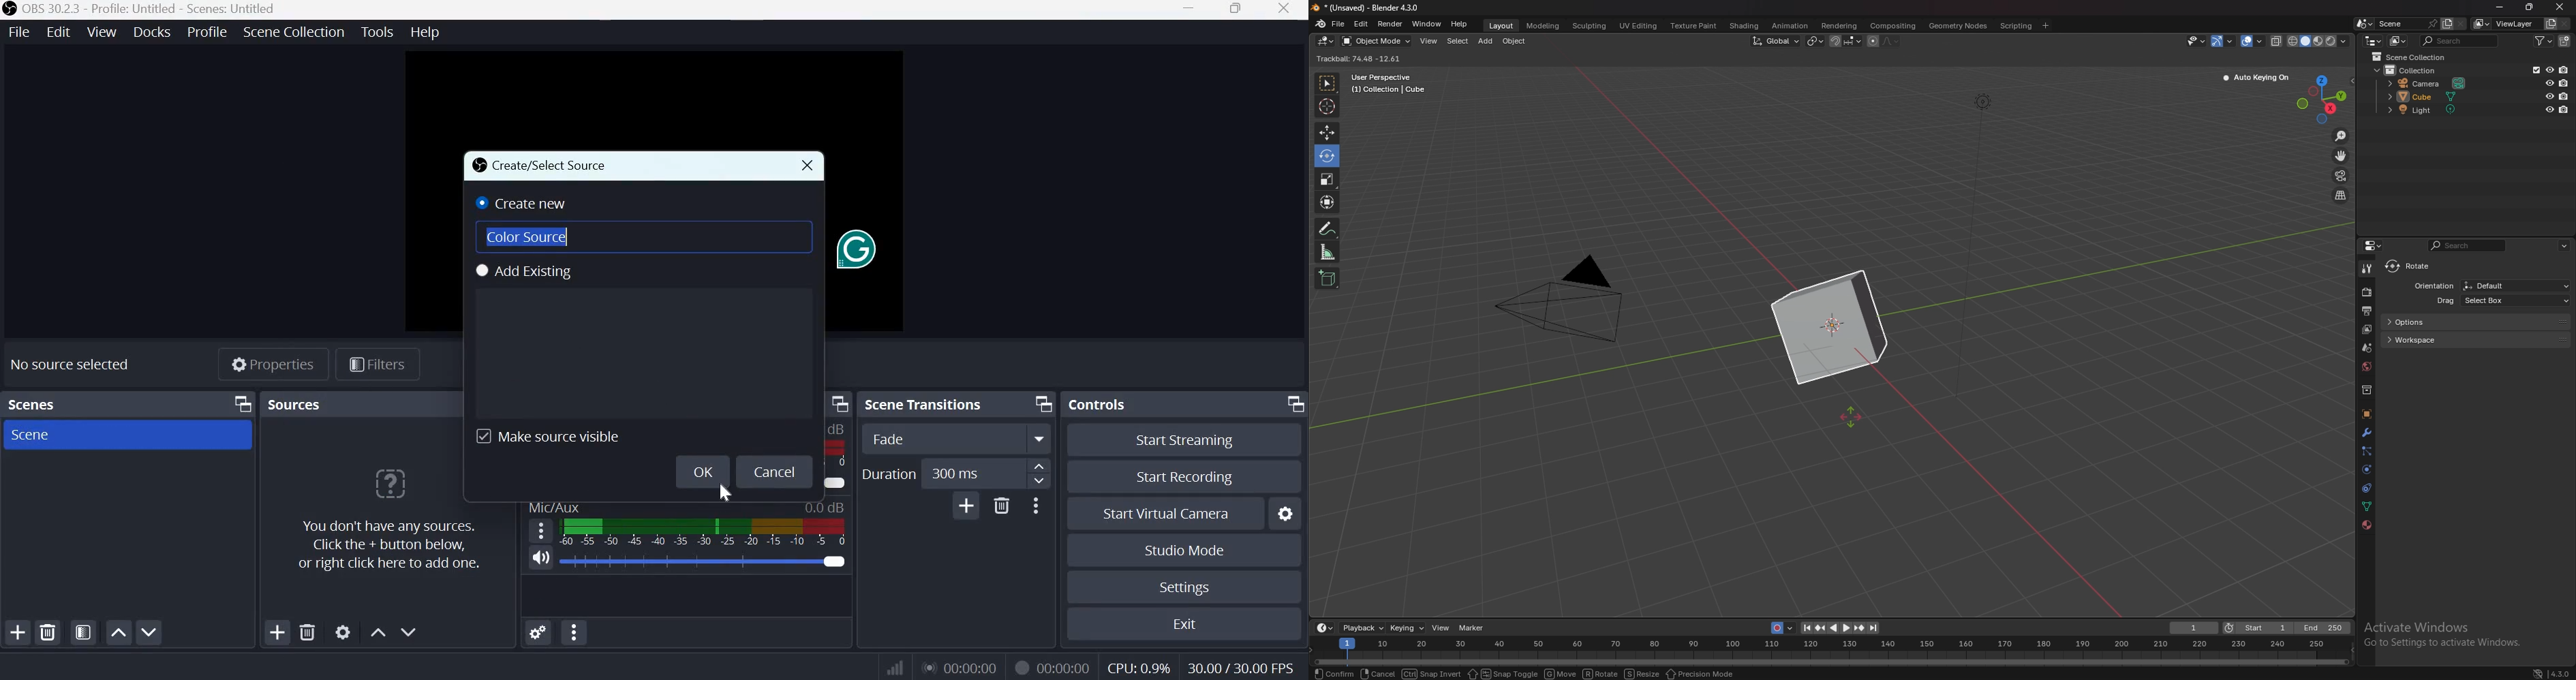 This screenshot has width=2576, height=700. I want to click on select, so click(1458, 41).